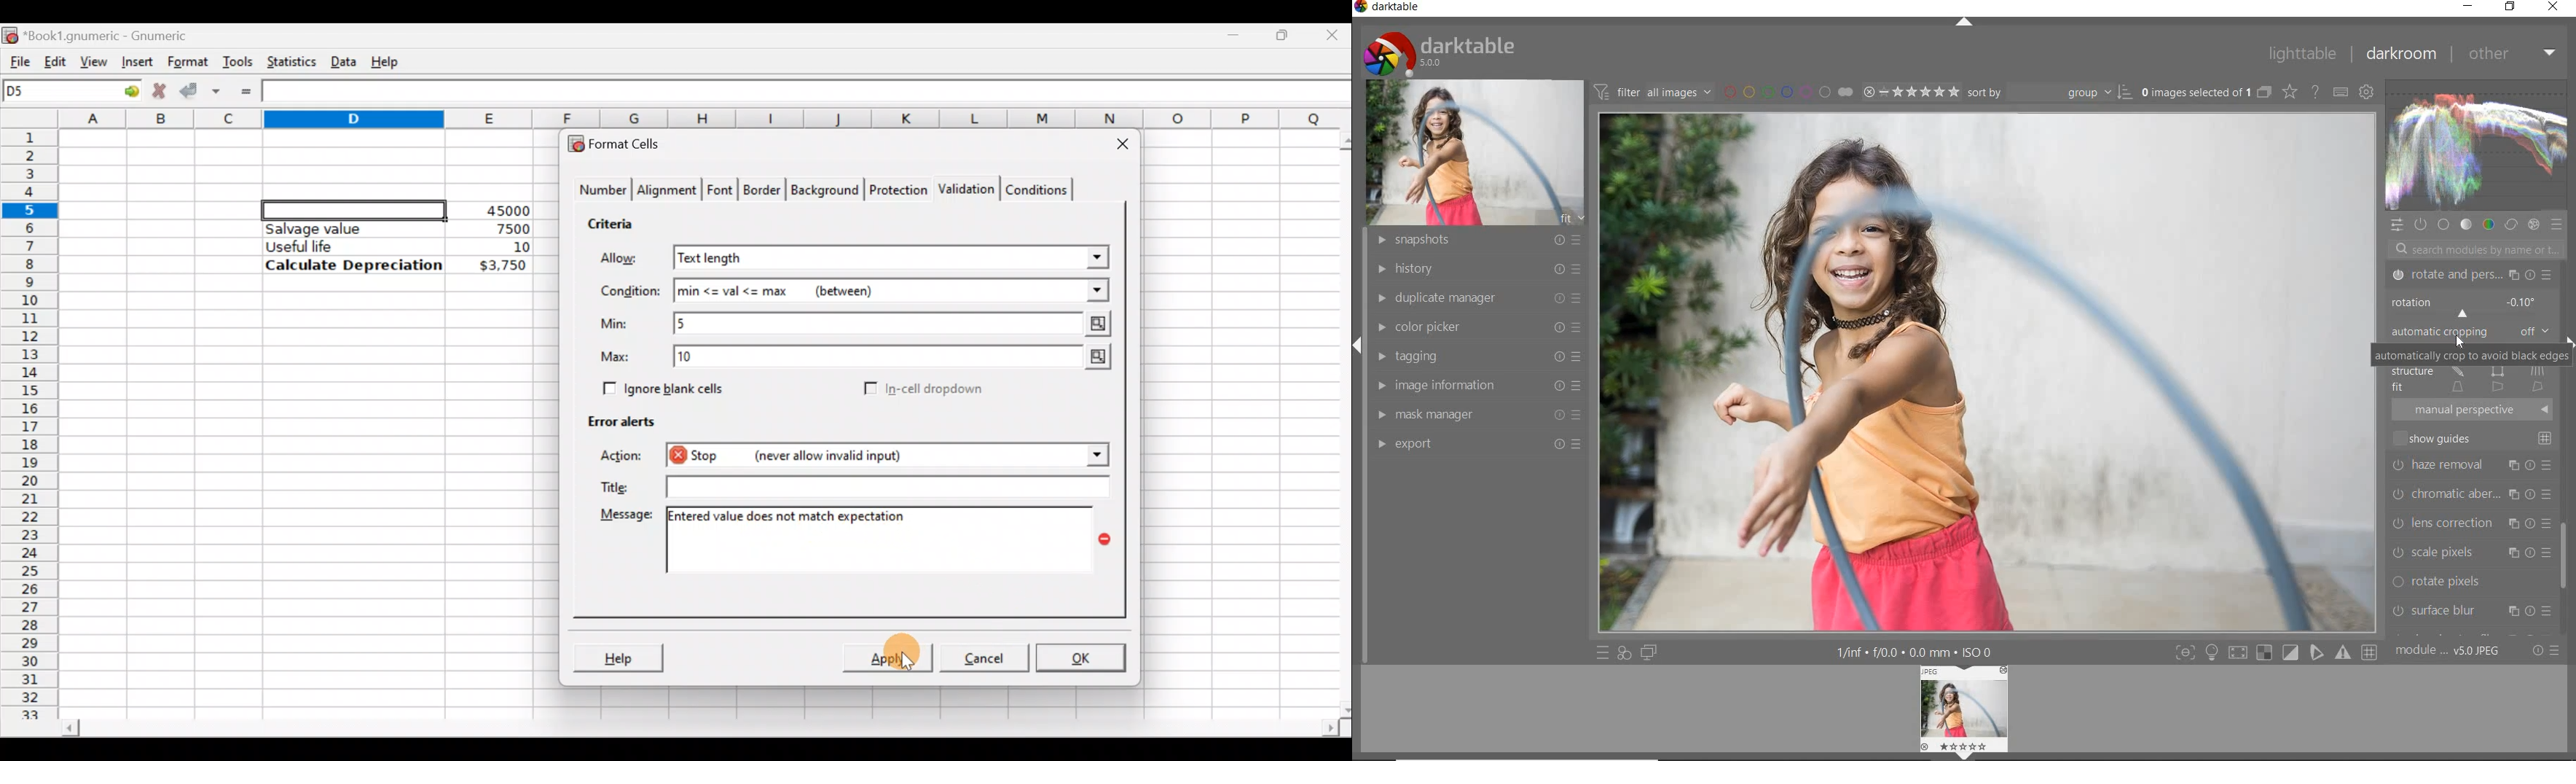 The height and width of the screenshot is (784, 2576). What do you see at coordinates (1788, 91) in the screenshot?
I see `filter by image color label` at bounding box center [1788, 91].